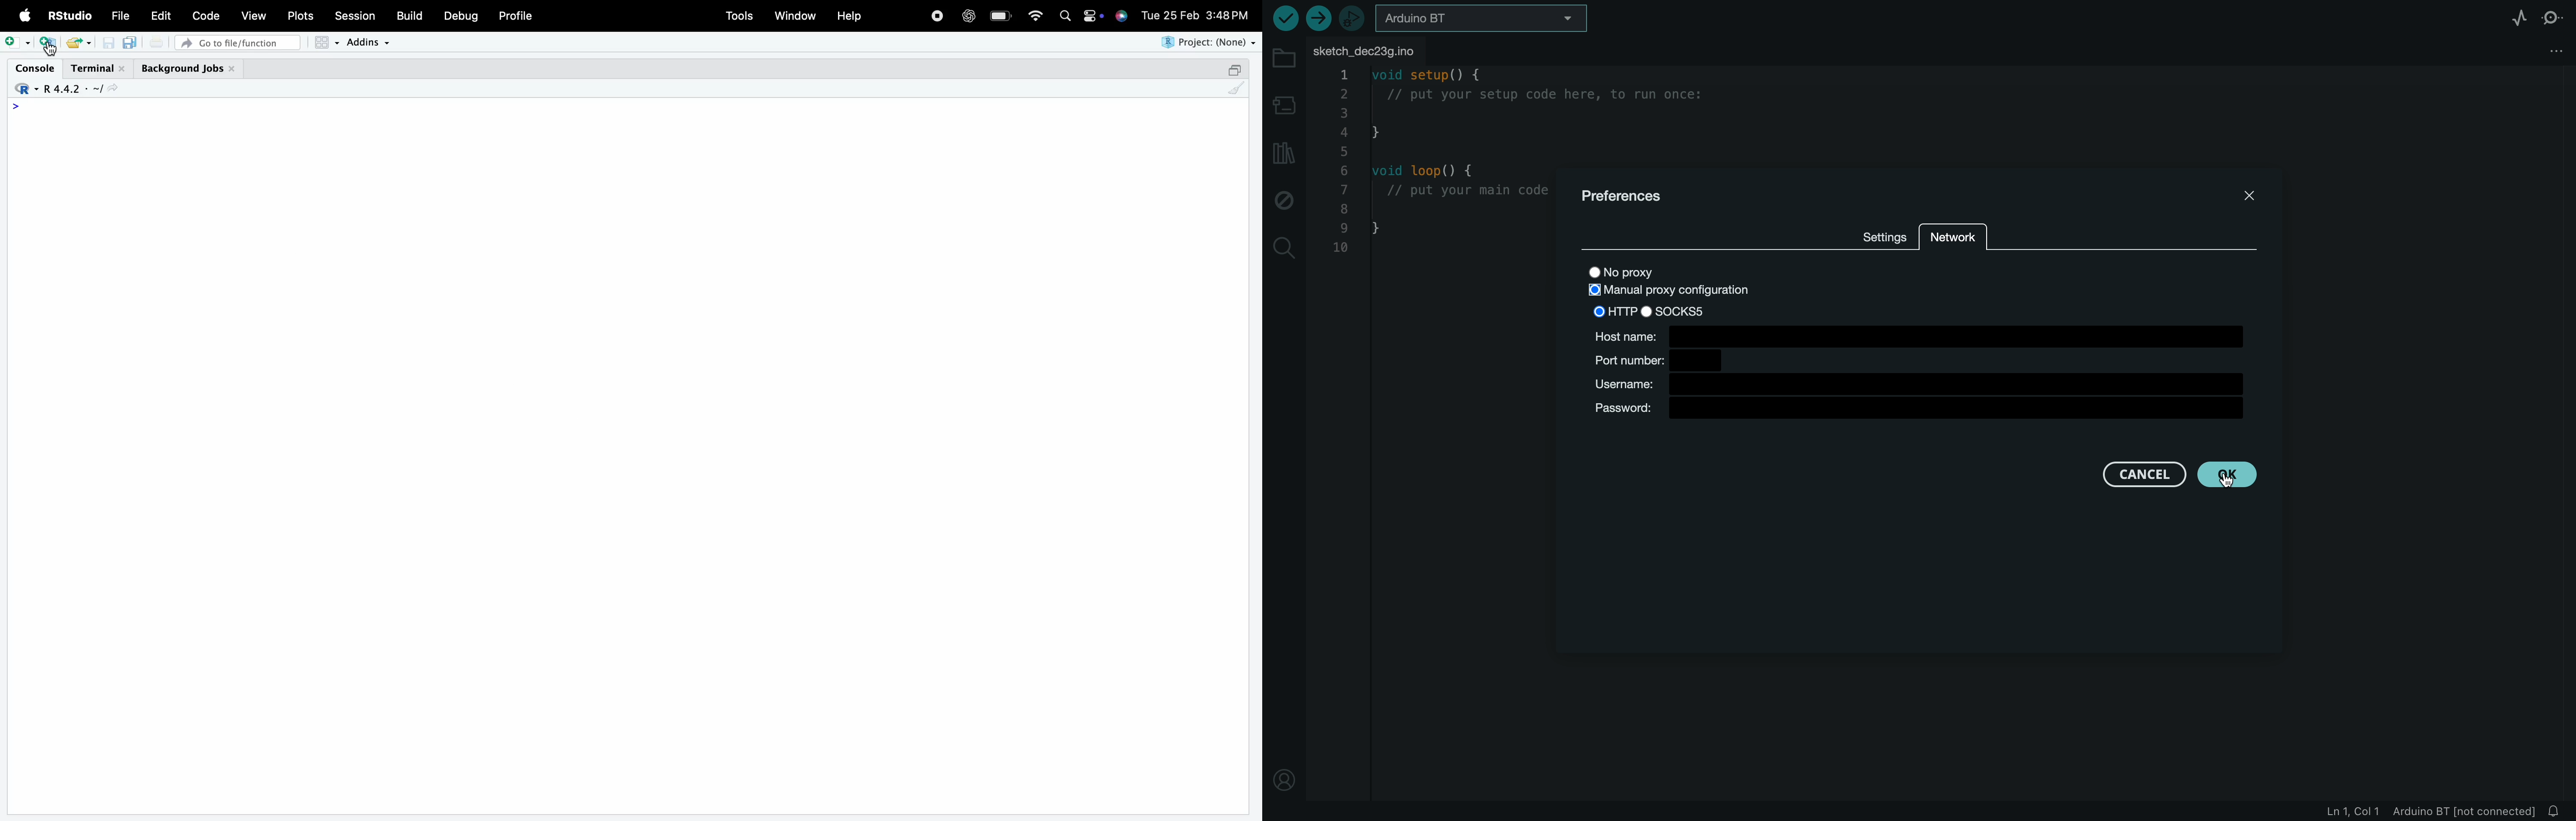 The height and width of the screenshot is (840, 2576). I want to click on Session, so click(355, 14).